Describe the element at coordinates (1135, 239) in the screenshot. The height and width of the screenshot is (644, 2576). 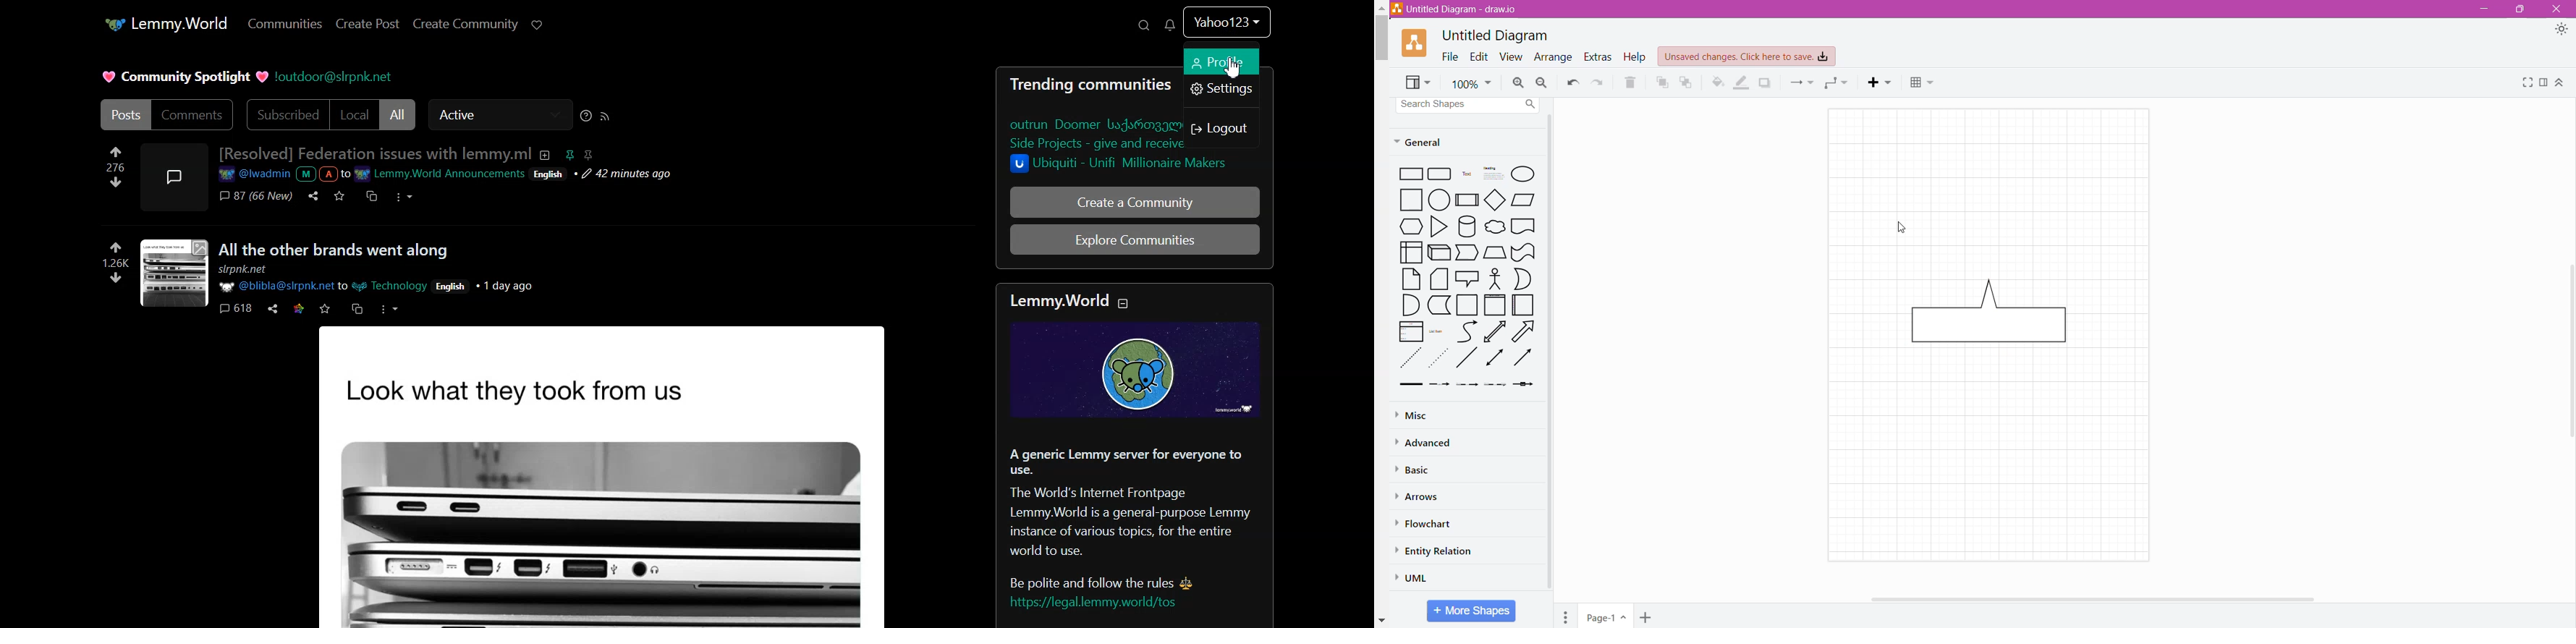
I see `Explore Communities` at that location.